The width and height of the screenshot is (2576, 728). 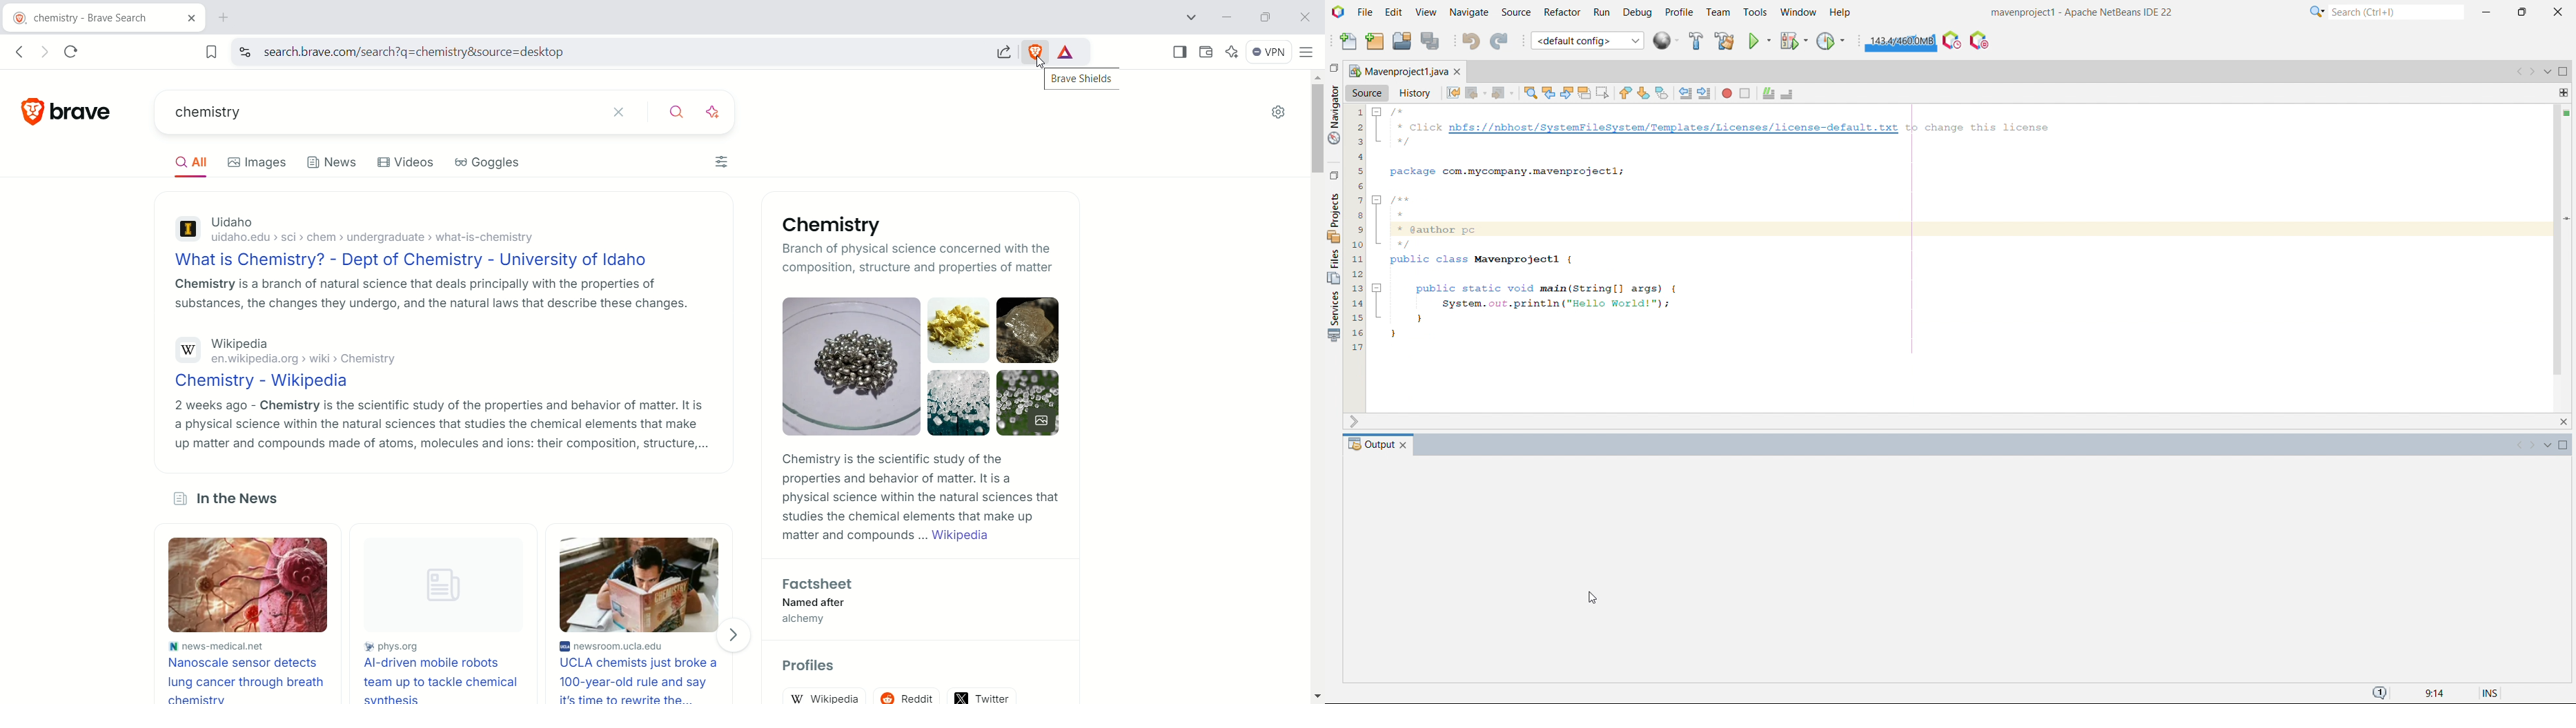 What do you see at coordinates (1306, 18) in the screenshot?
I see `close` at bounding box center [1306, 18].